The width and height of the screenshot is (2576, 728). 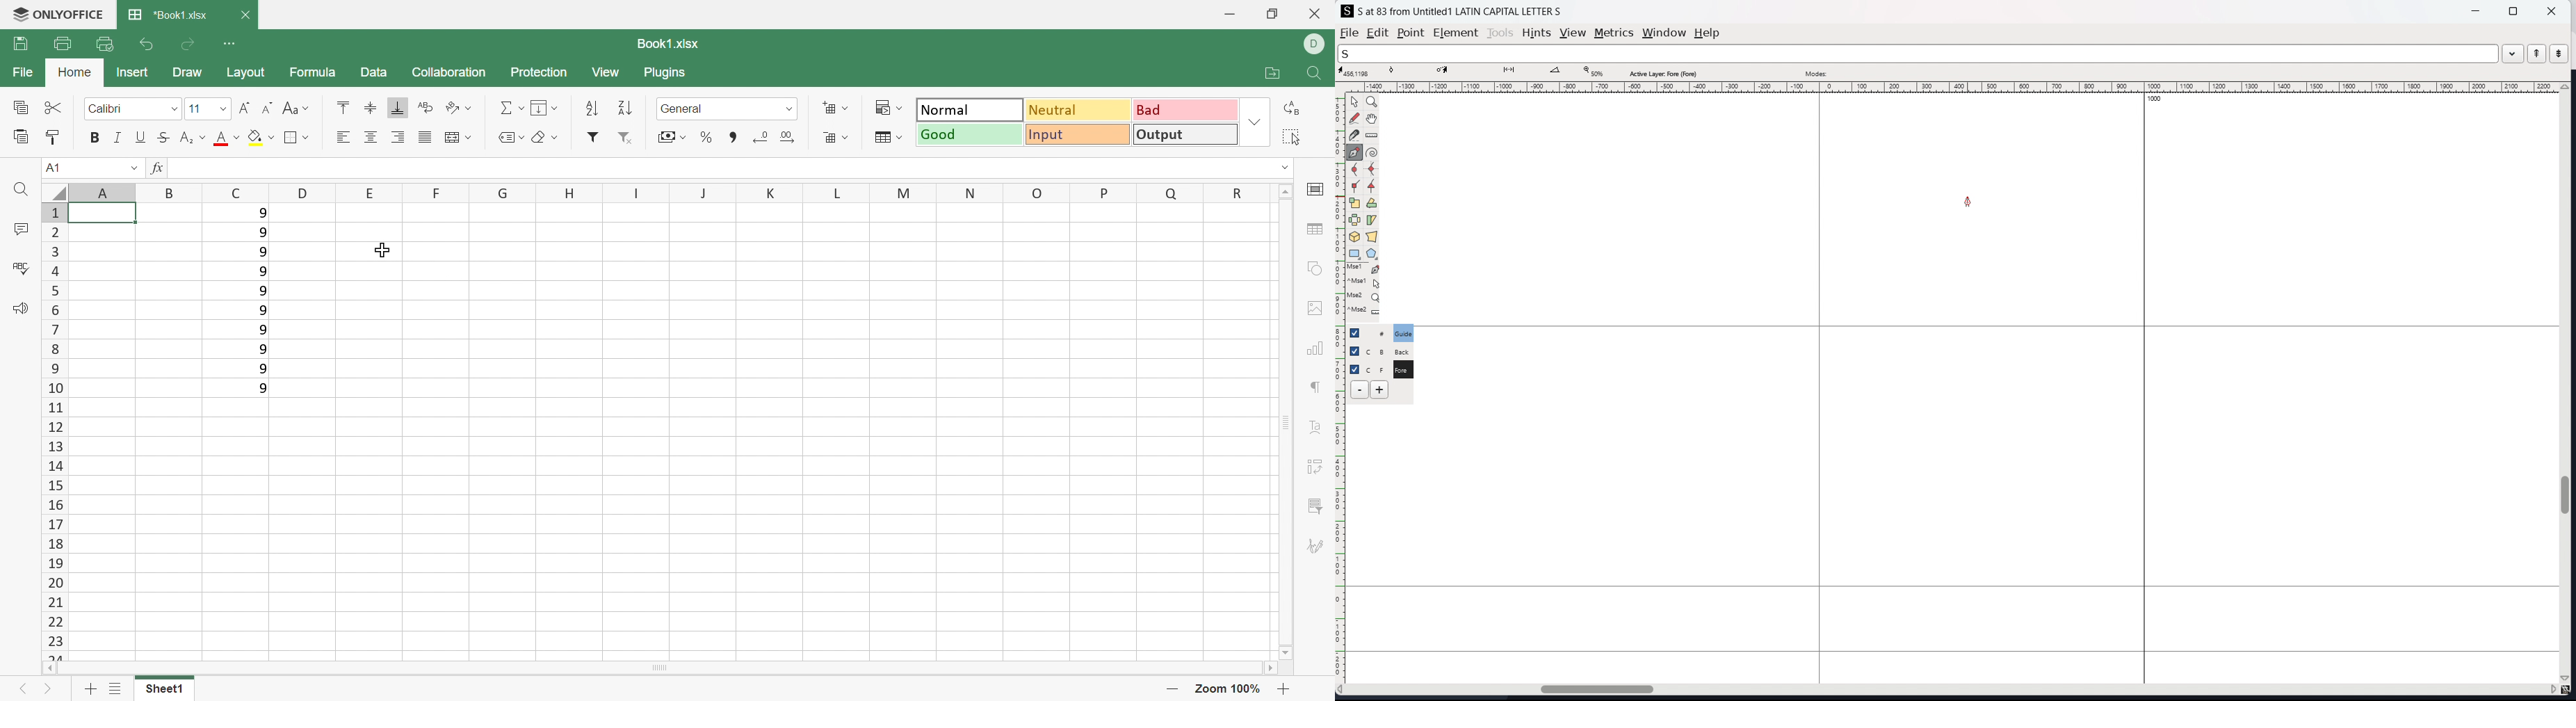 I want to click on Layout, so click(x=245, y=72).